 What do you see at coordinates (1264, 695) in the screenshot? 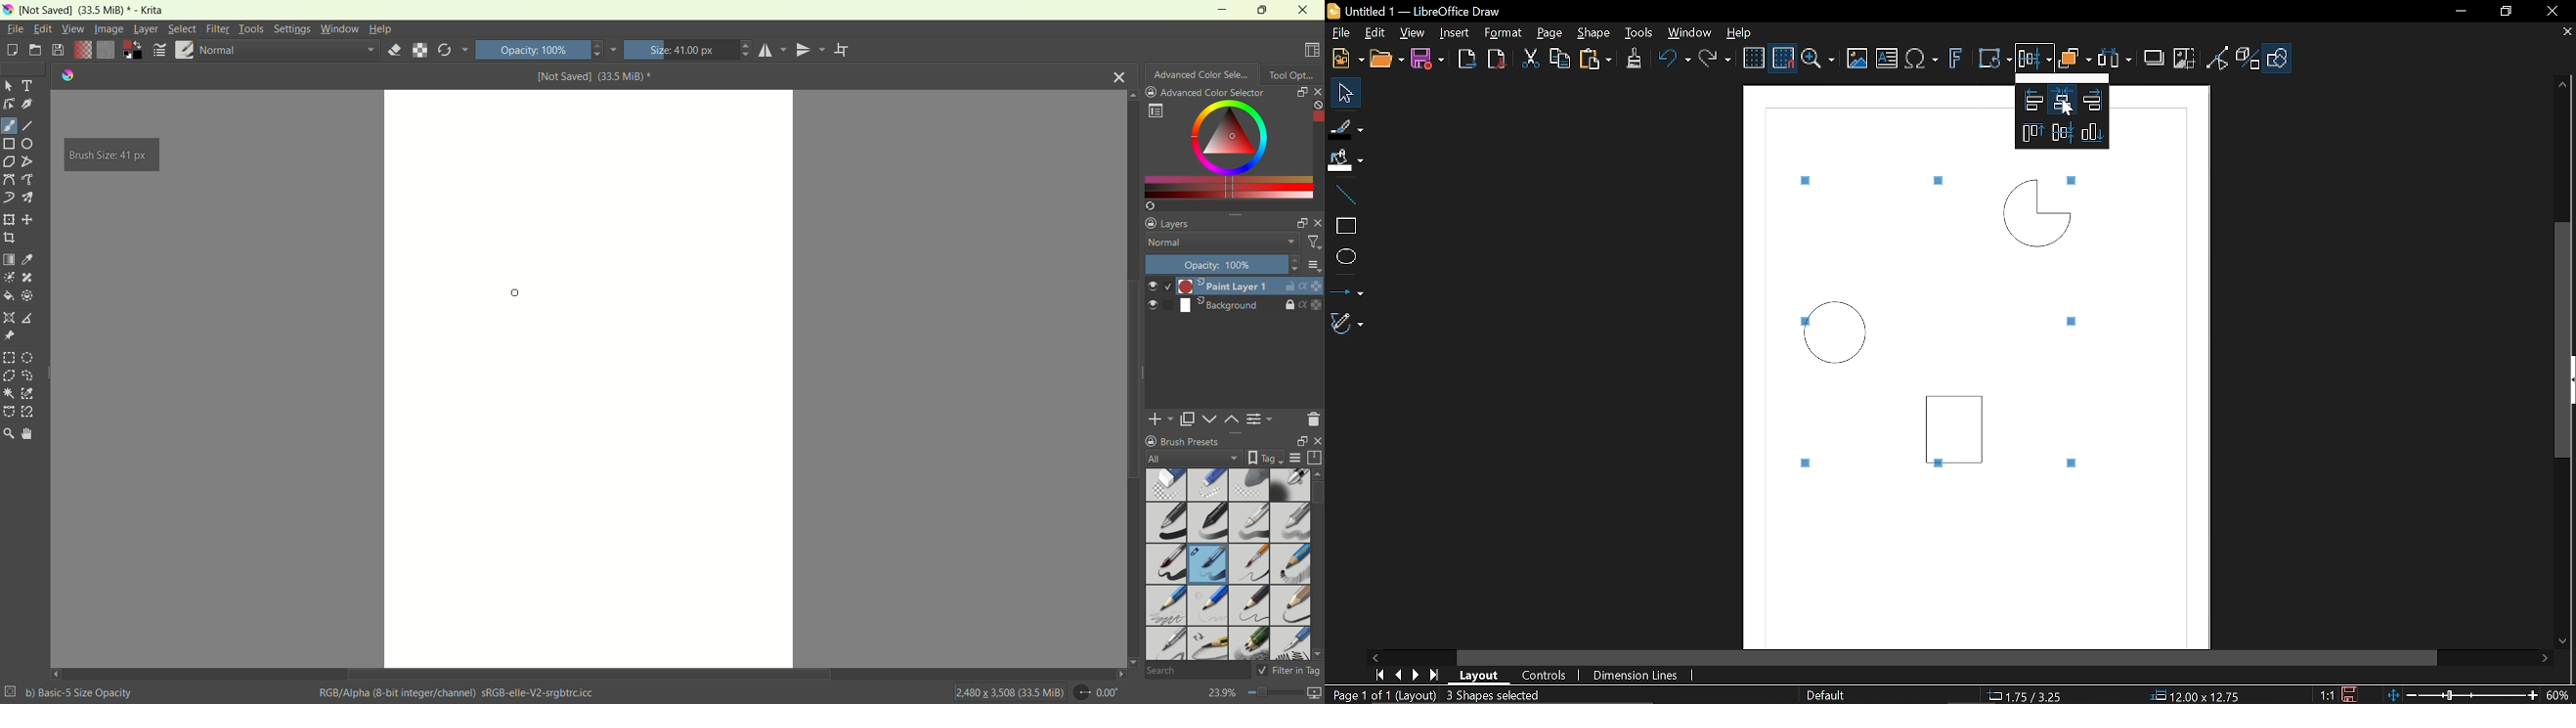
I see `23.9%` at bounding box center [1264, 695].